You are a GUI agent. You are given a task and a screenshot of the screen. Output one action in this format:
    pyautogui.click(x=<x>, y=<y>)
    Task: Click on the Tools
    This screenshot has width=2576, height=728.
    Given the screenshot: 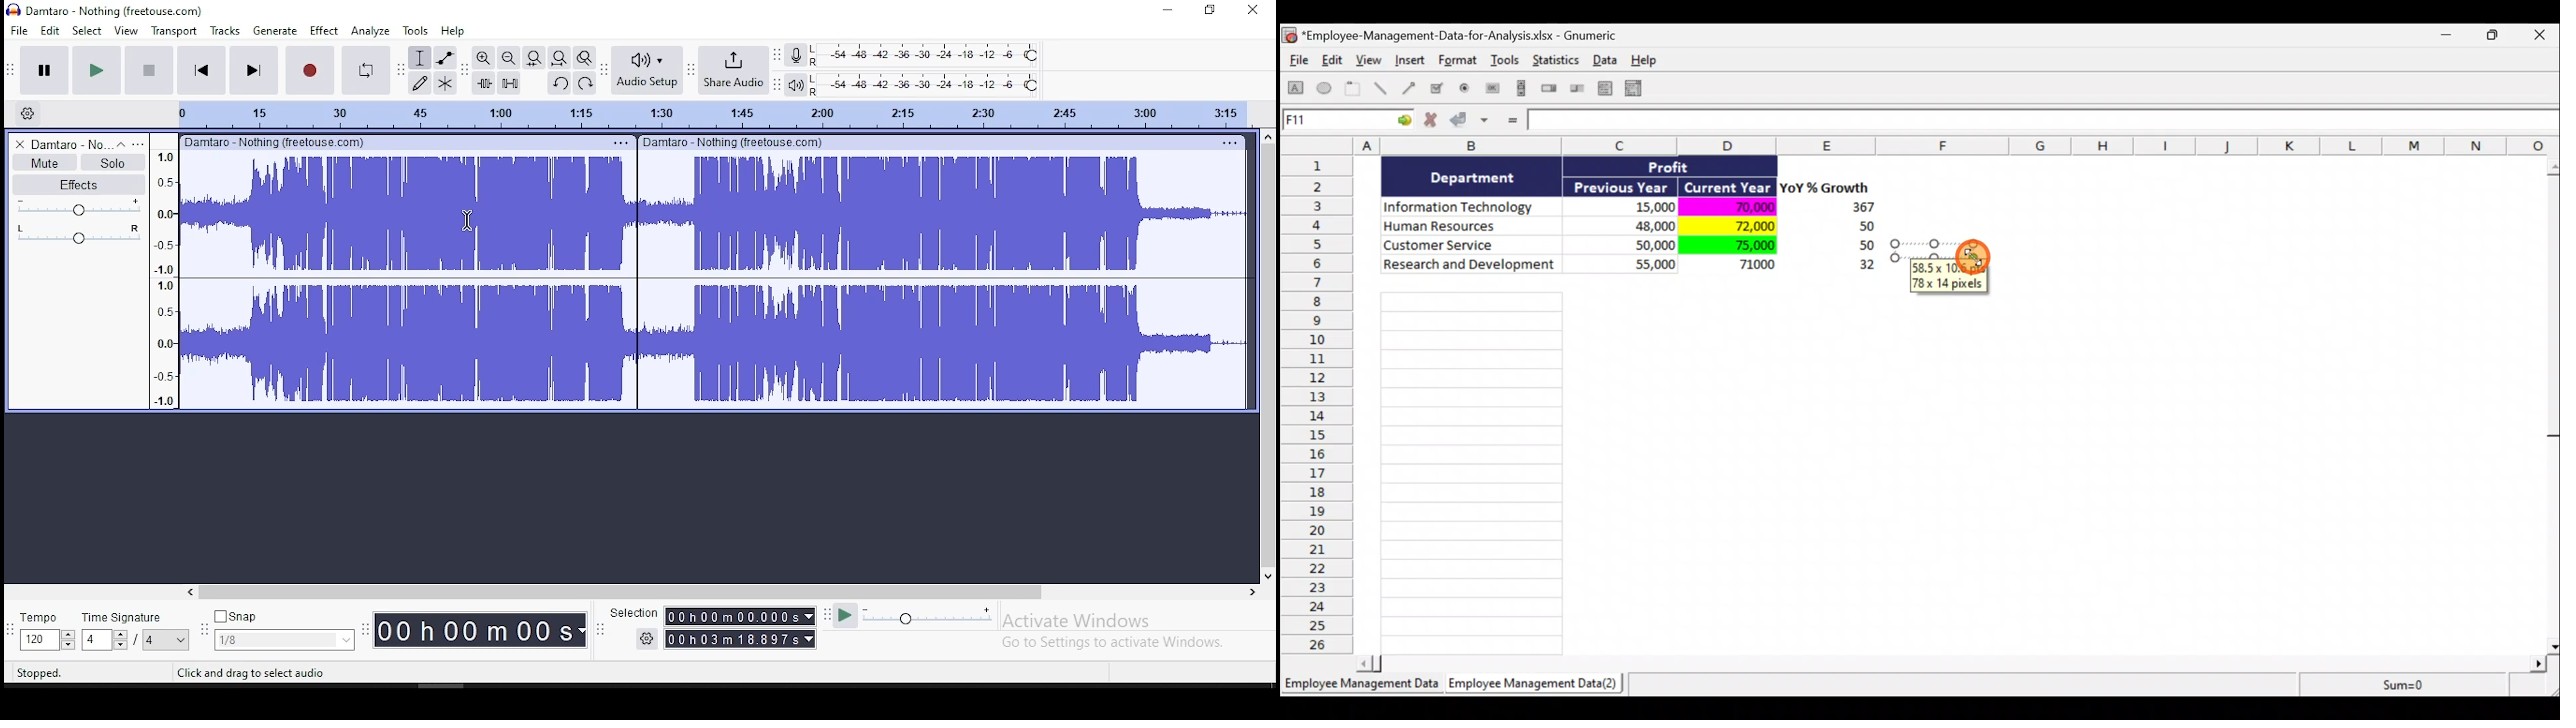 What is the action you would take?
    pyautogui.click(x=1507, y=63)
    